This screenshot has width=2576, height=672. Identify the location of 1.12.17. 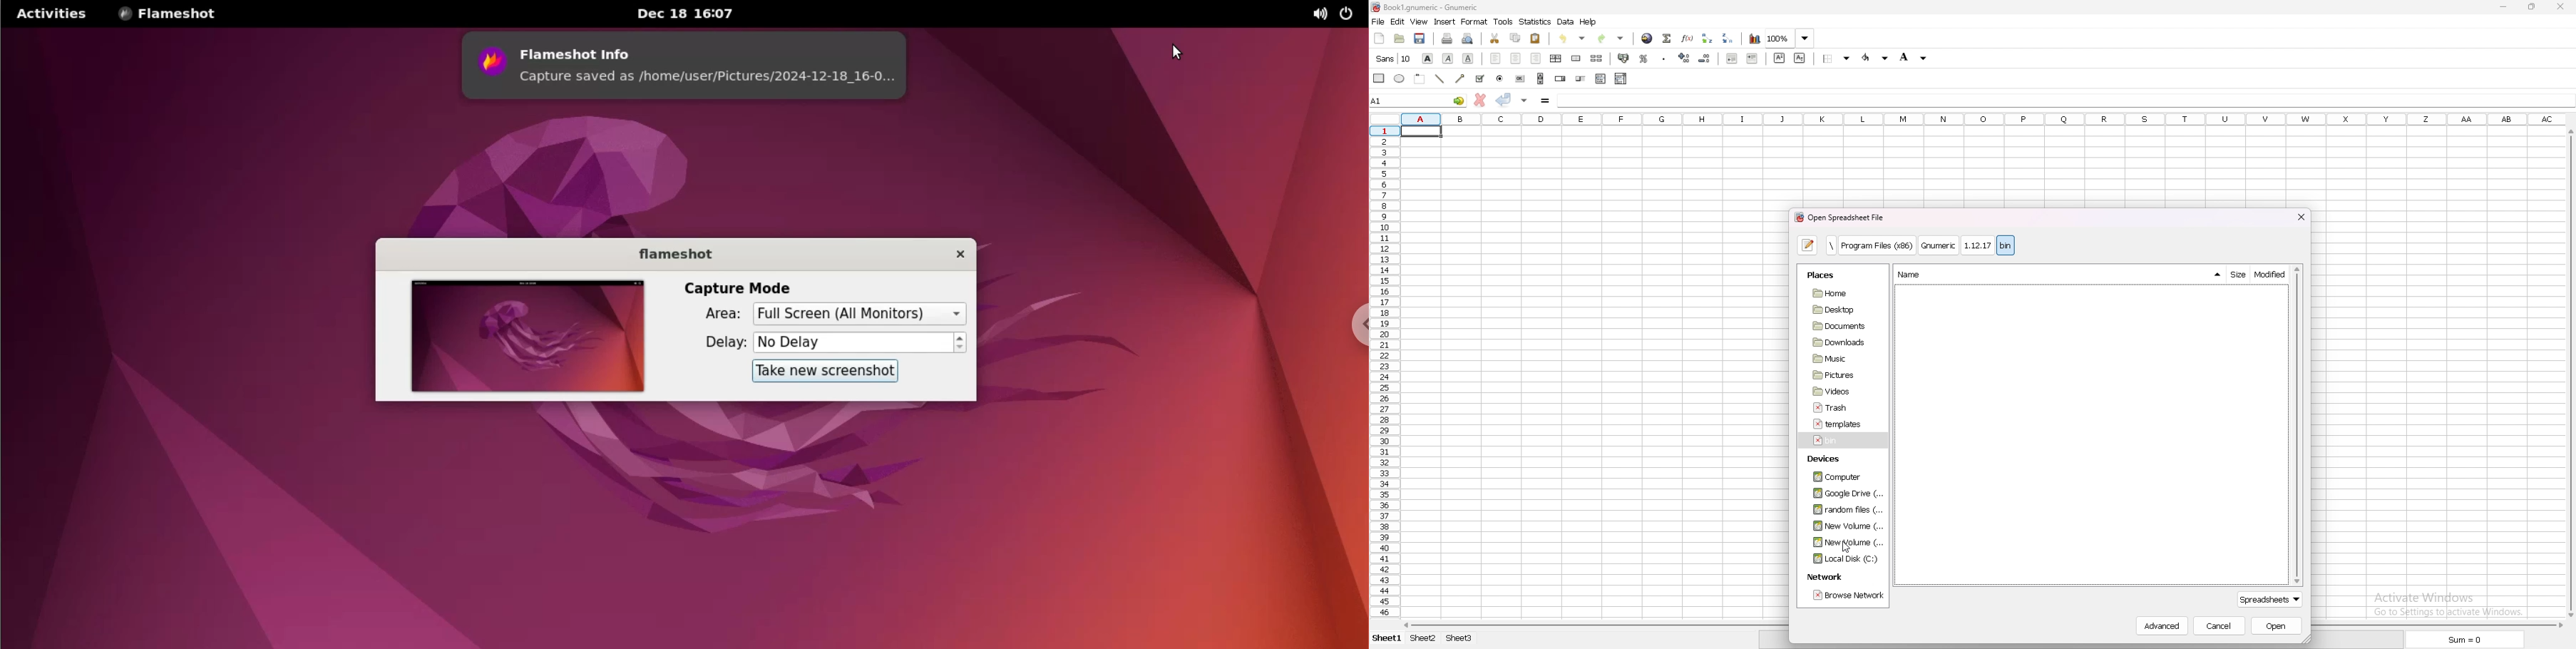
(1977, 245).